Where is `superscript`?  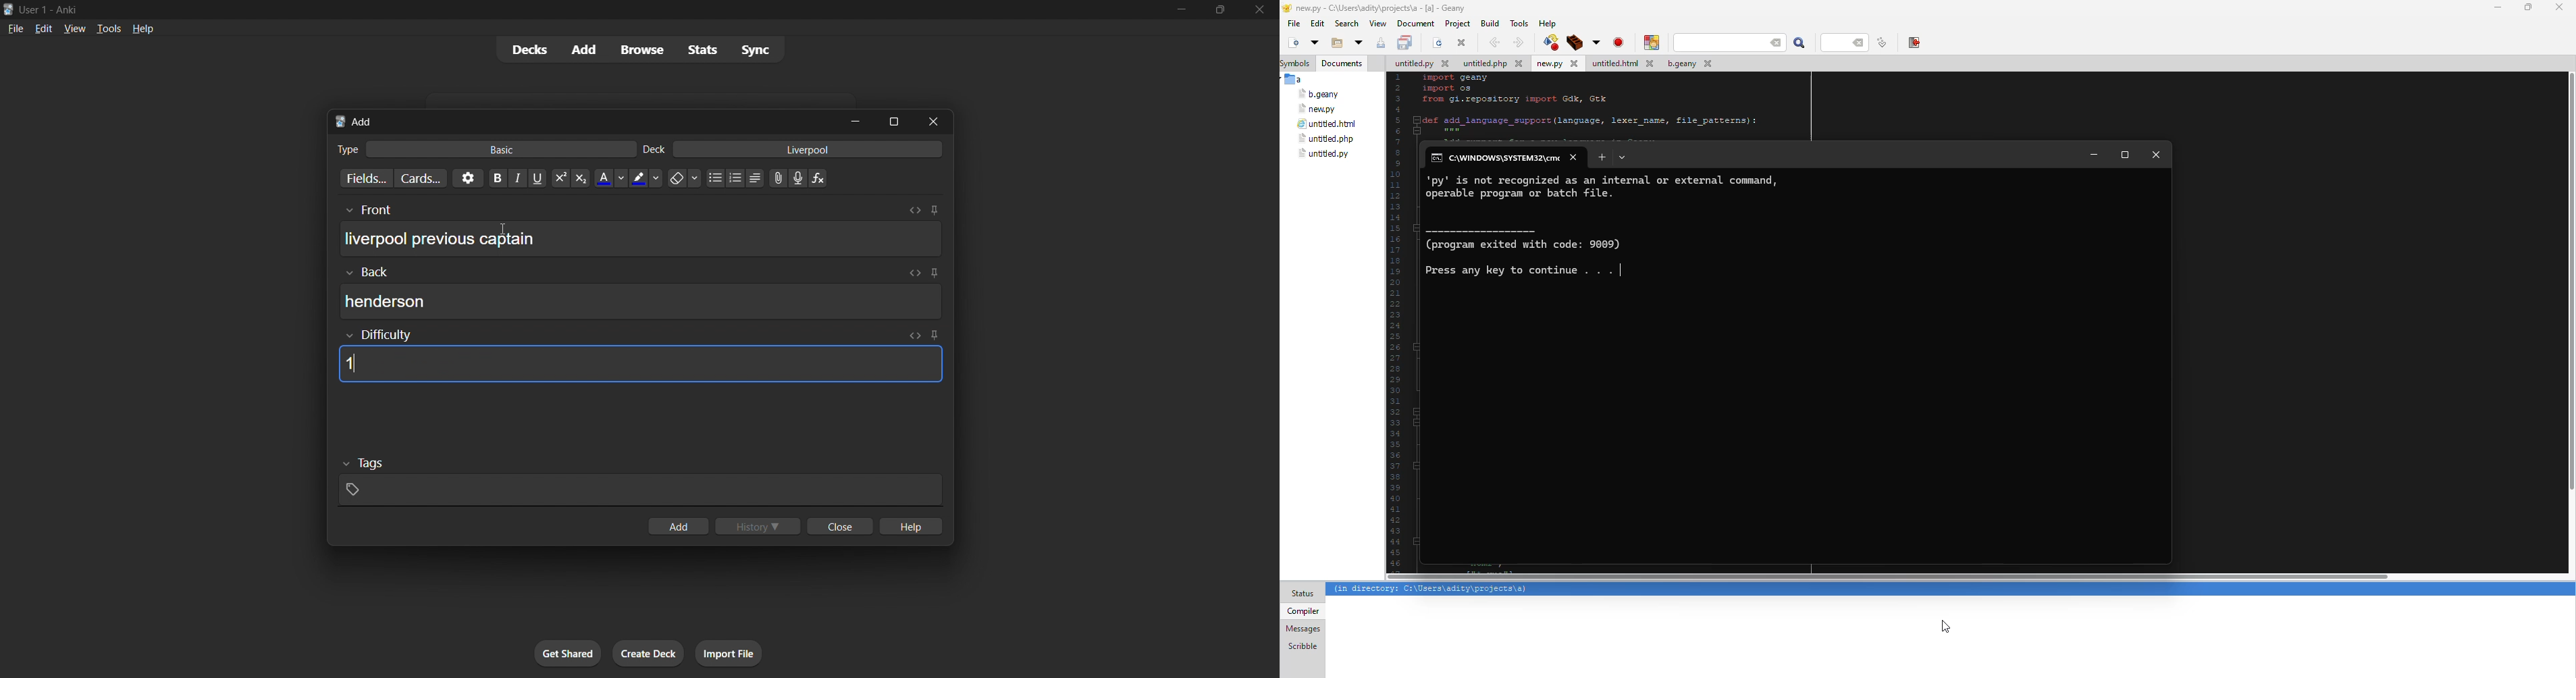 superscript is located at coordinates (559, 179).